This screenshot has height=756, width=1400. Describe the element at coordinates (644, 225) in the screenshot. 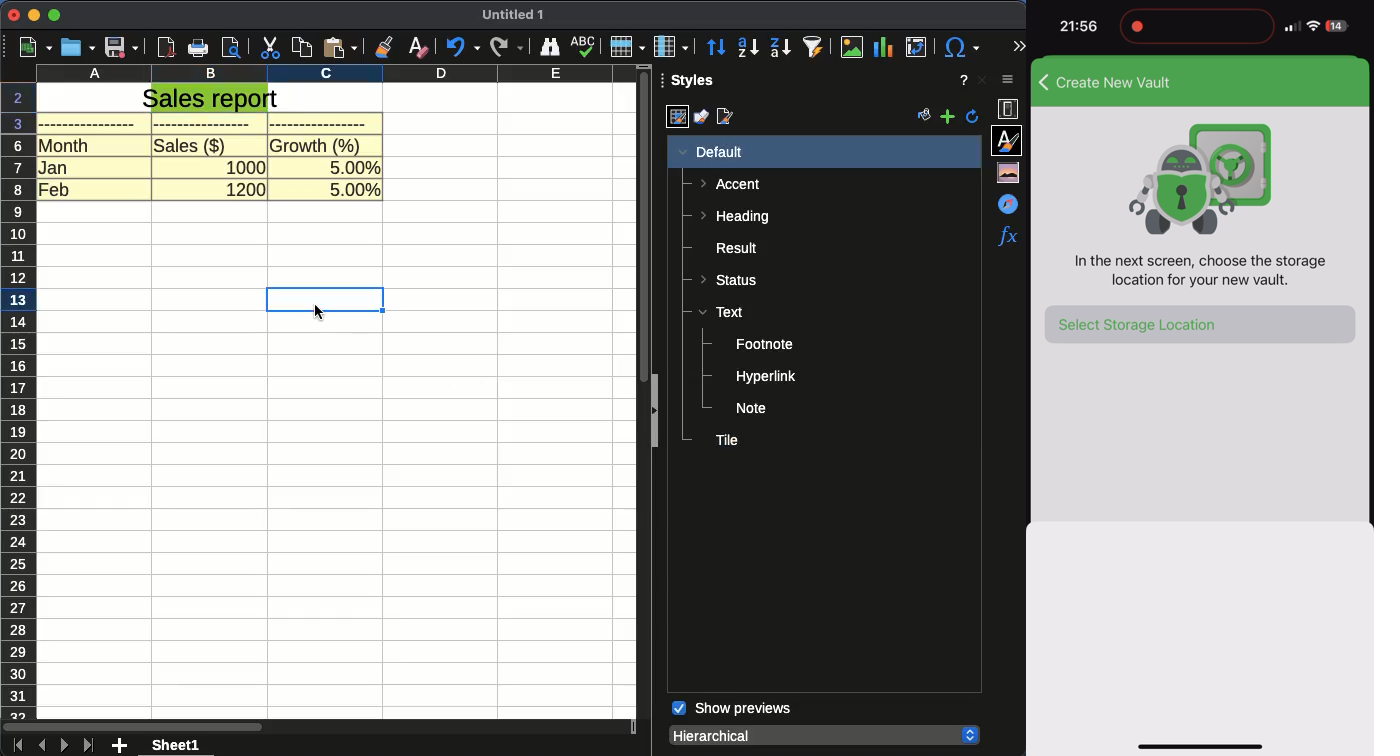

I see `scroll` at that location.